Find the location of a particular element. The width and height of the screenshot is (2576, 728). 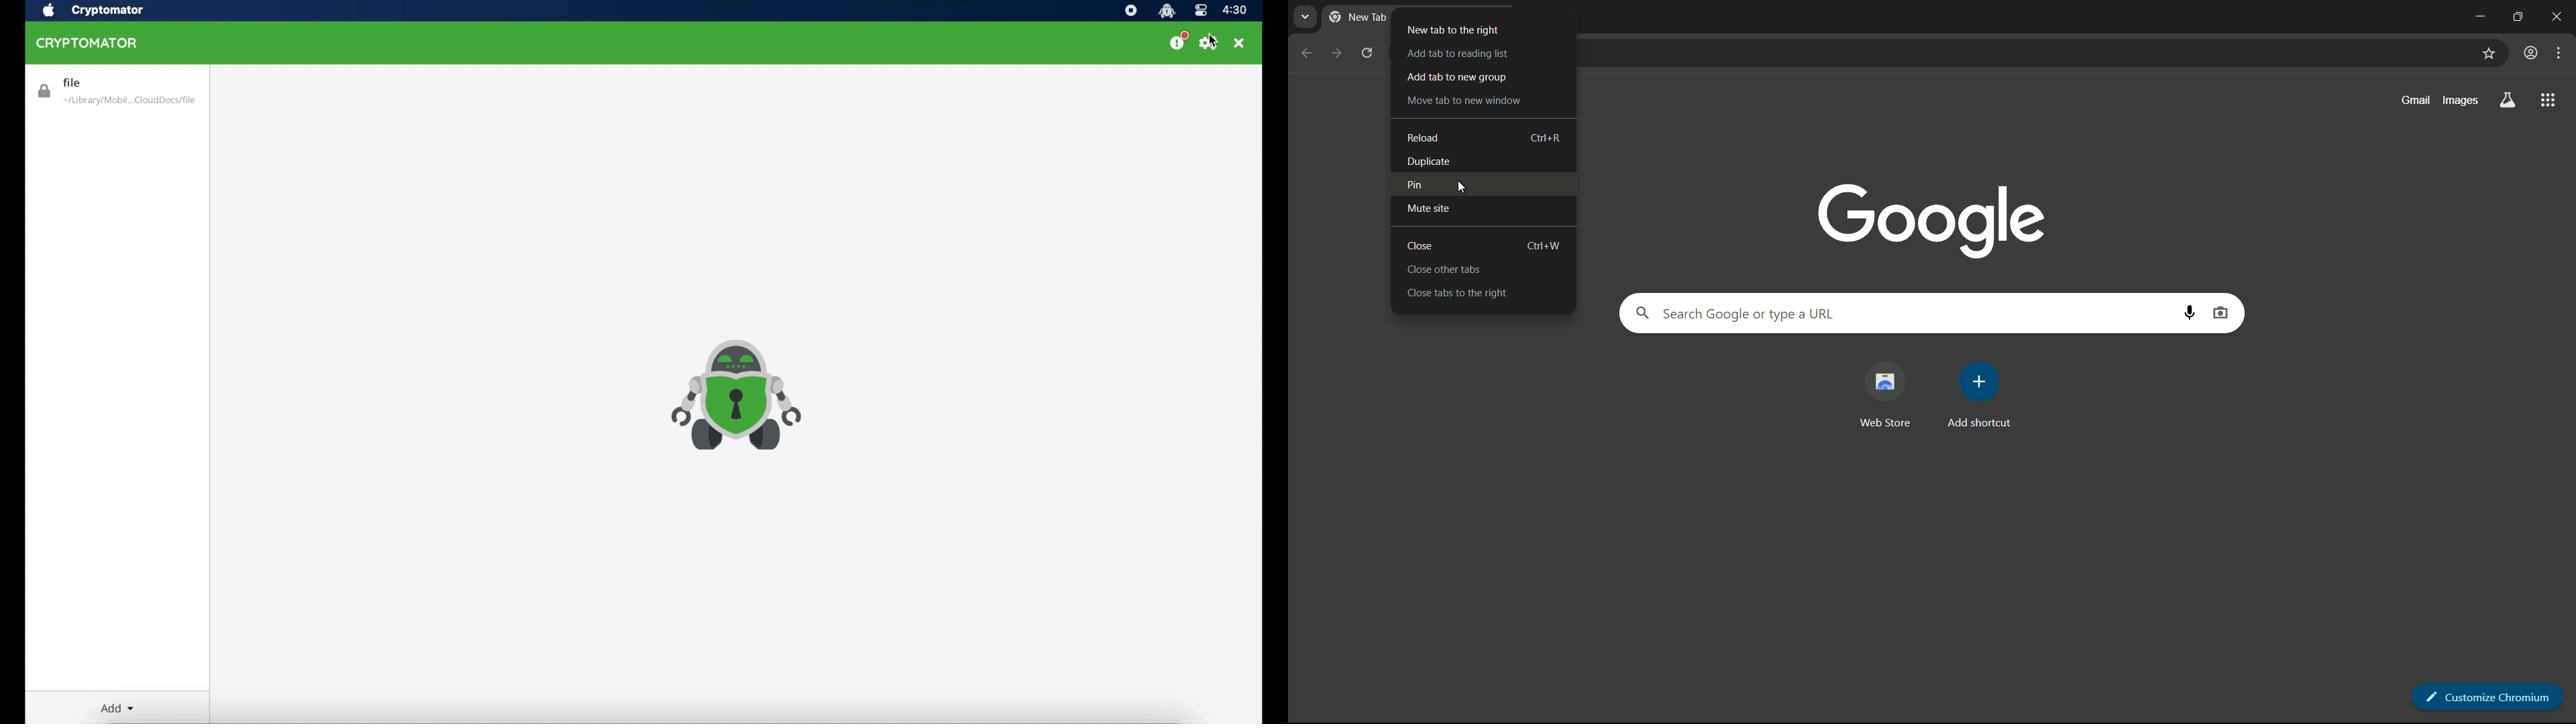

add shortcut is located at coordinates (1978, 396).